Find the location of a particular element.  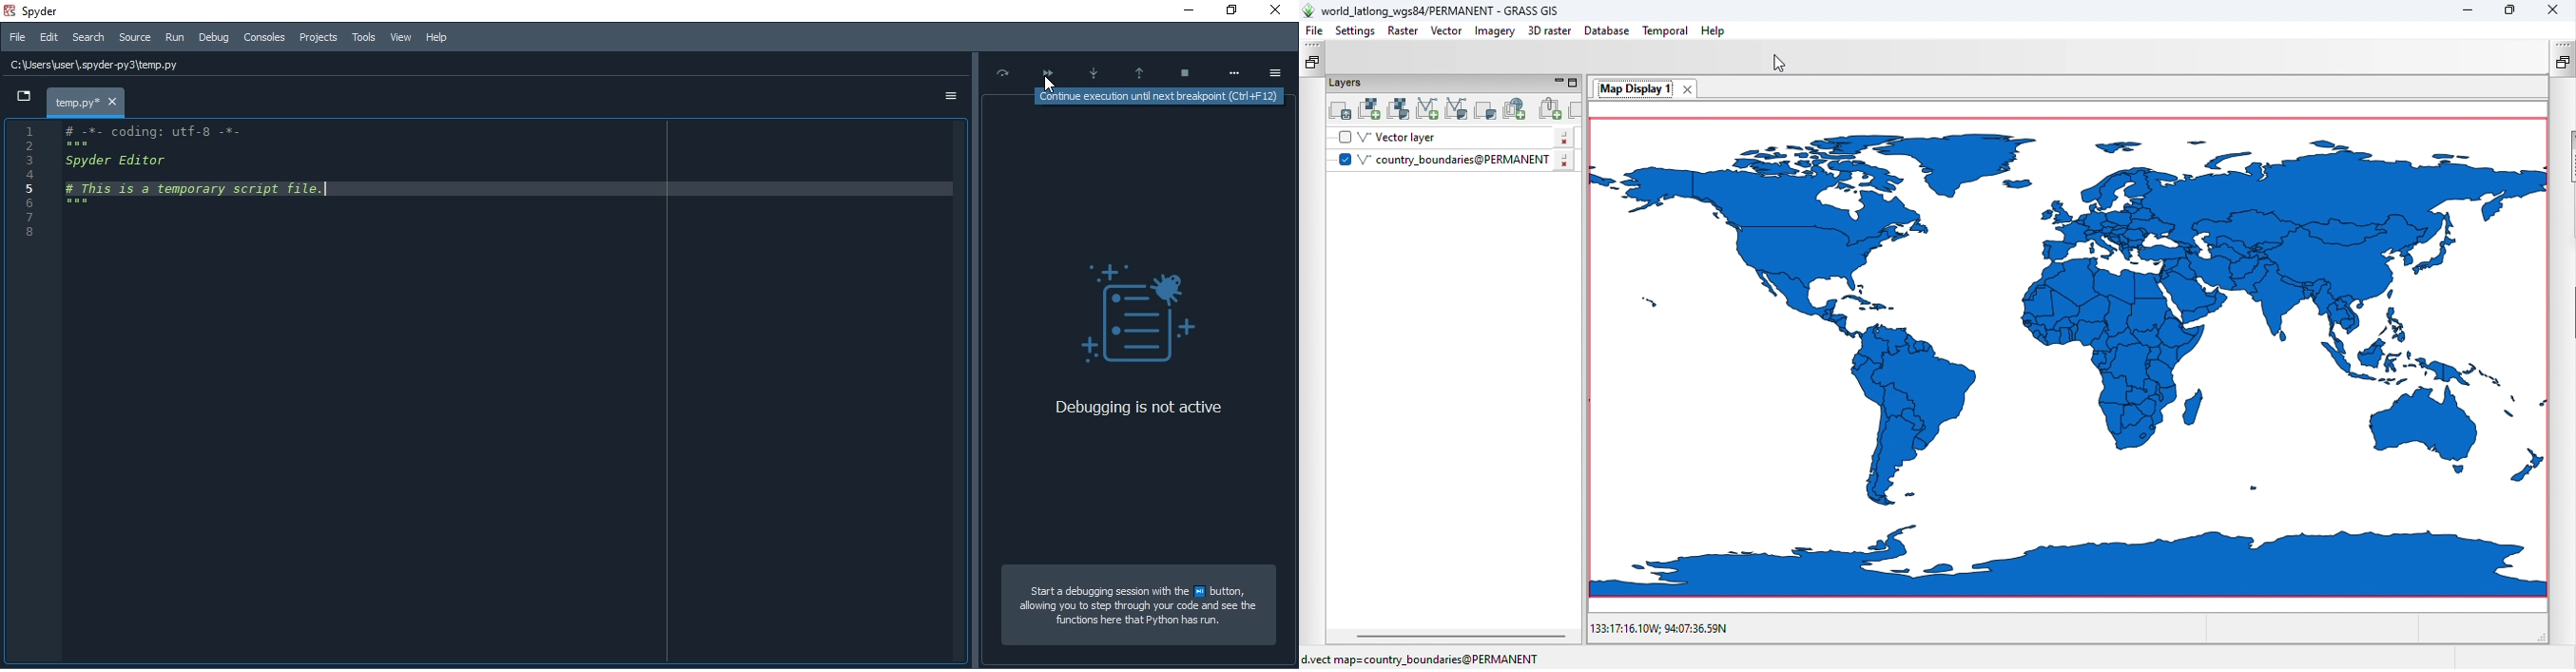

options is located at coordinates (1279, 74).